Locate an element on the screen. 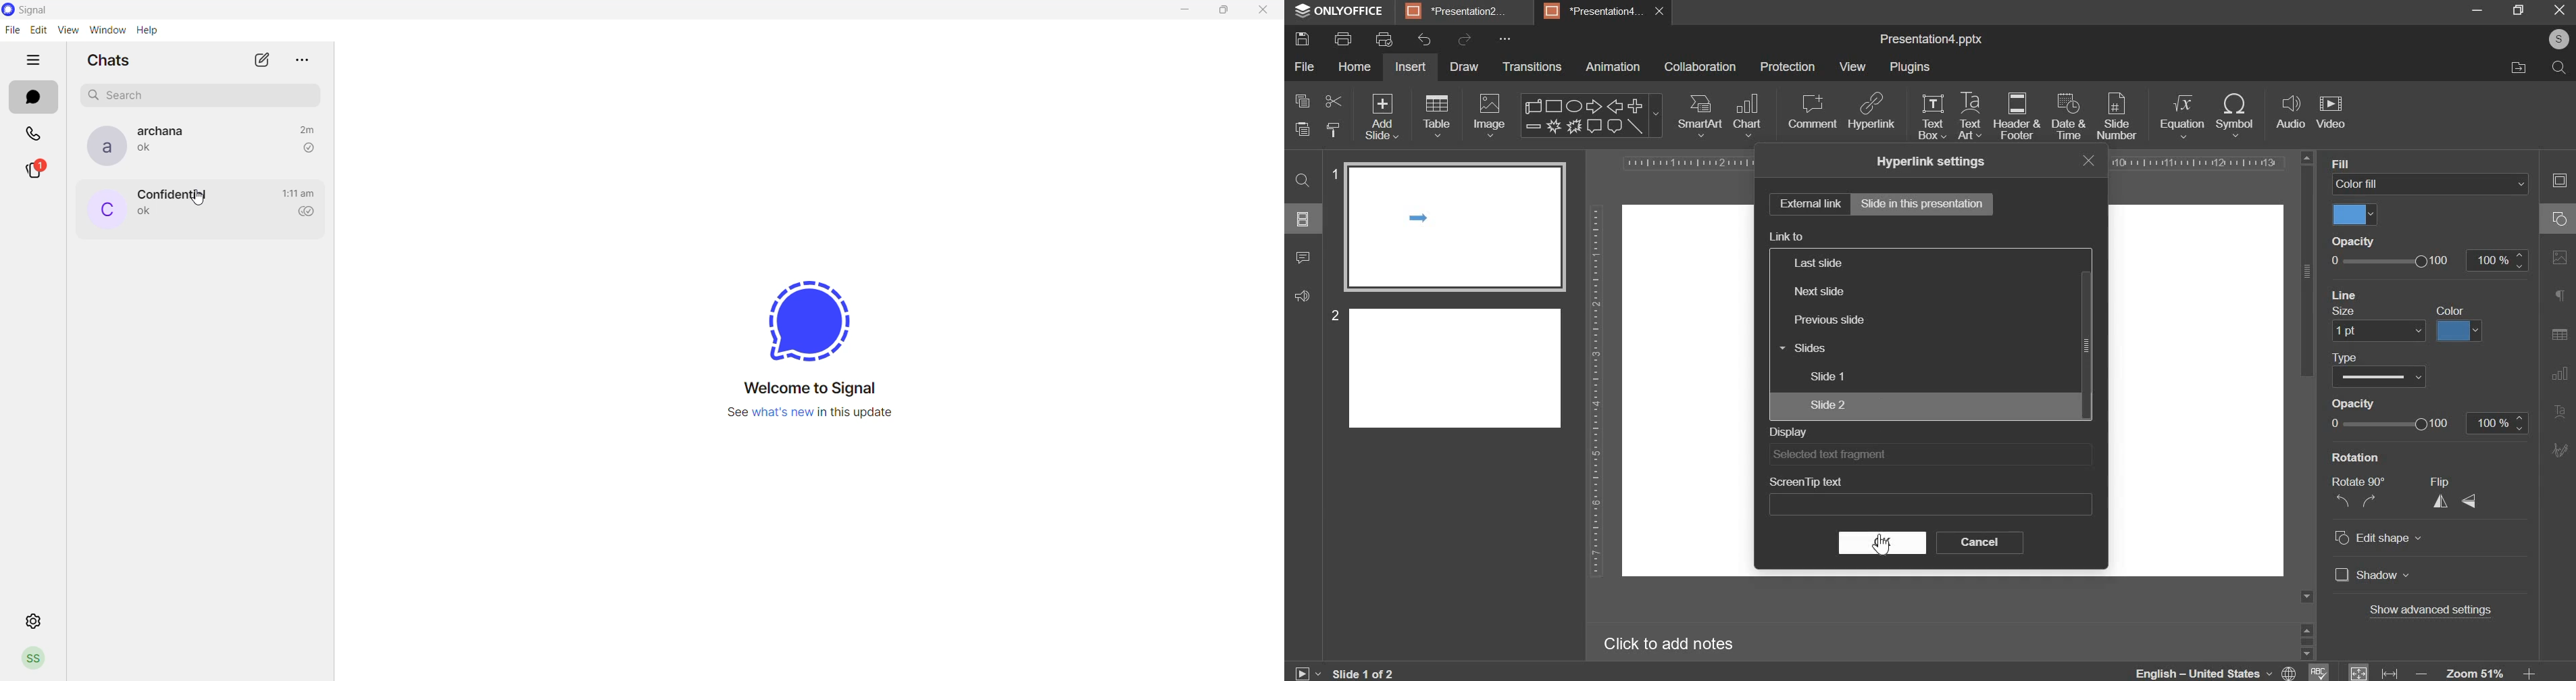 This screenshot has width=2576, height=700. next slide is located at coordinates (1819, 291).